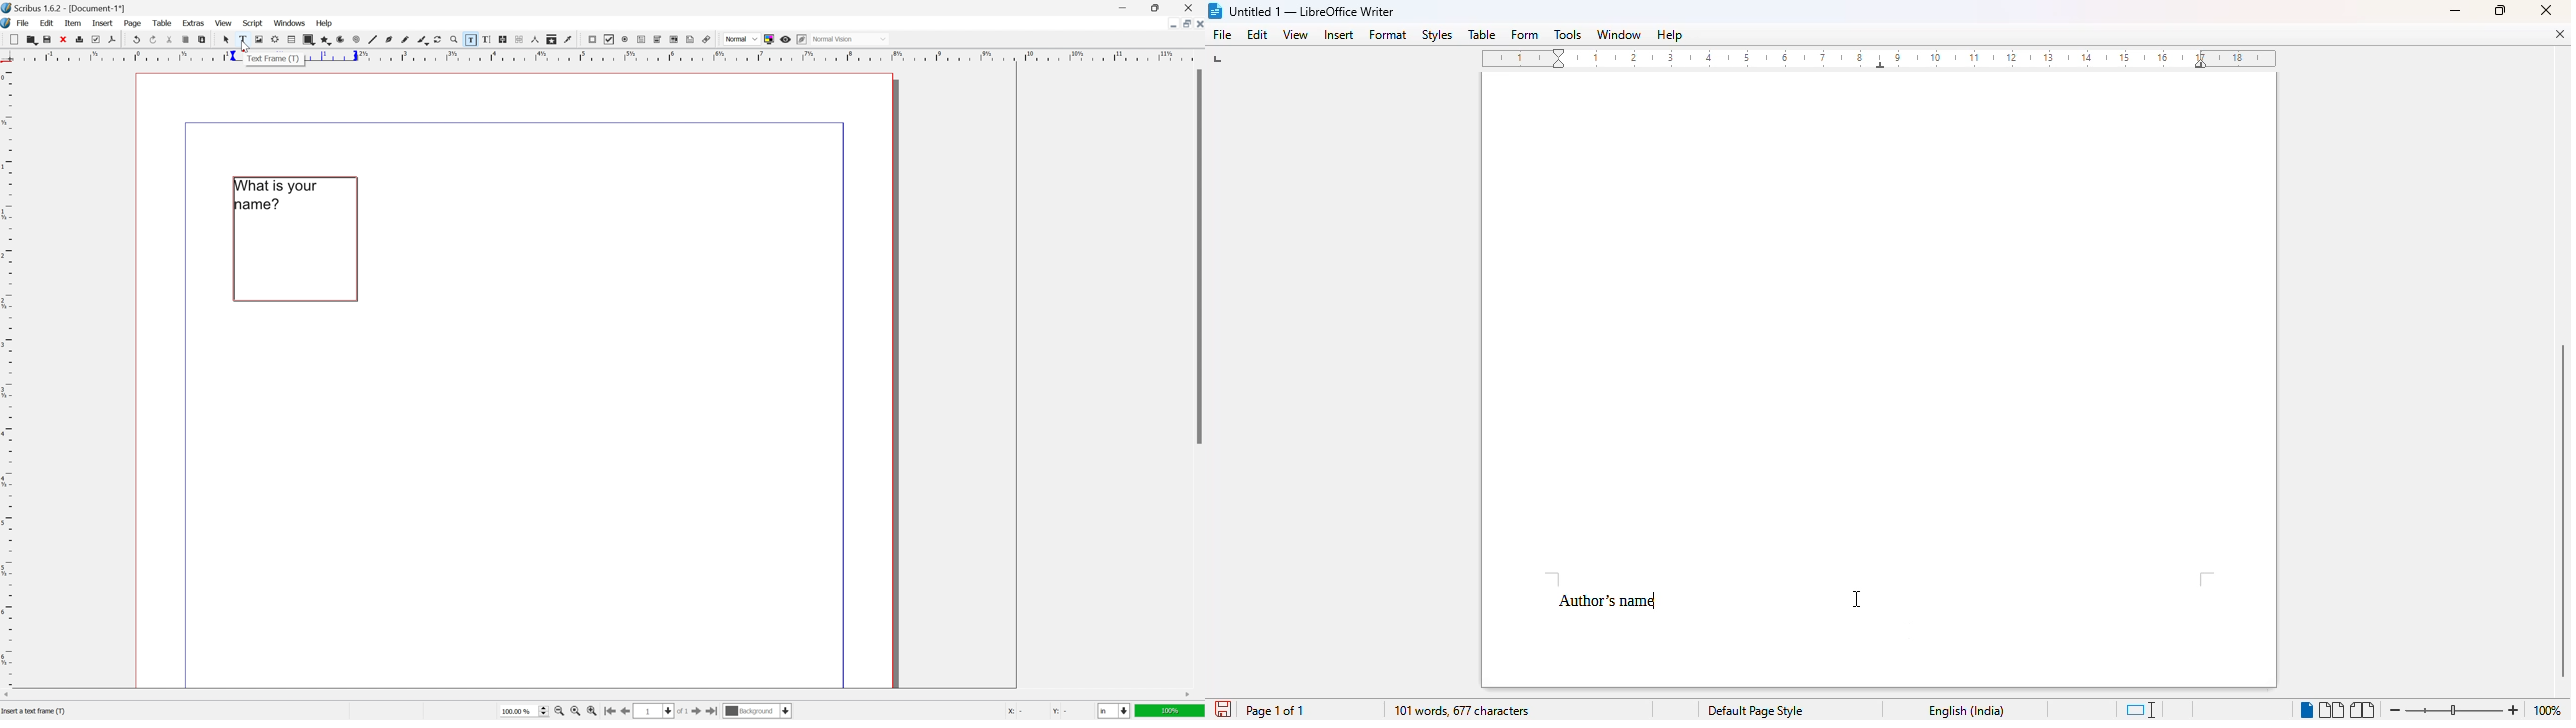 This screenshot has height=728, width=2576. I want to click on What is your name?, so click(281, 197).